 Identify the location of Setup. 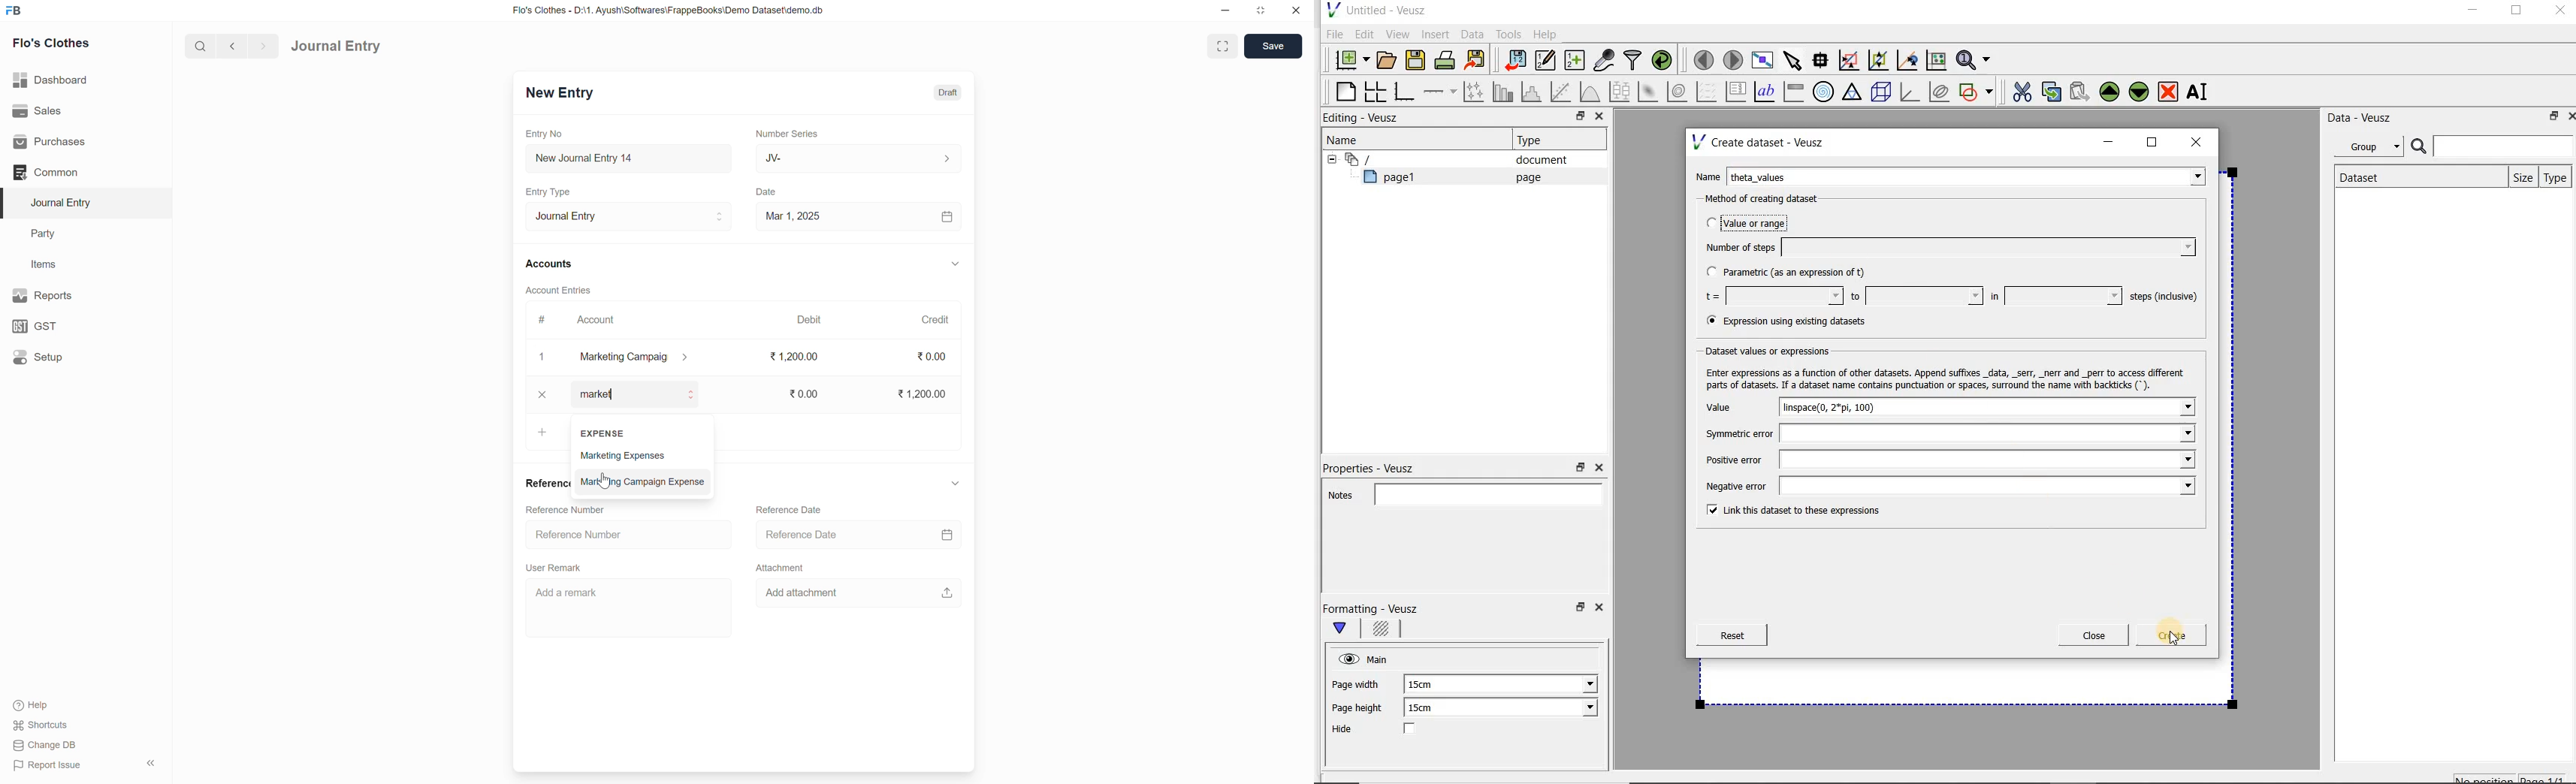
(38, 357).